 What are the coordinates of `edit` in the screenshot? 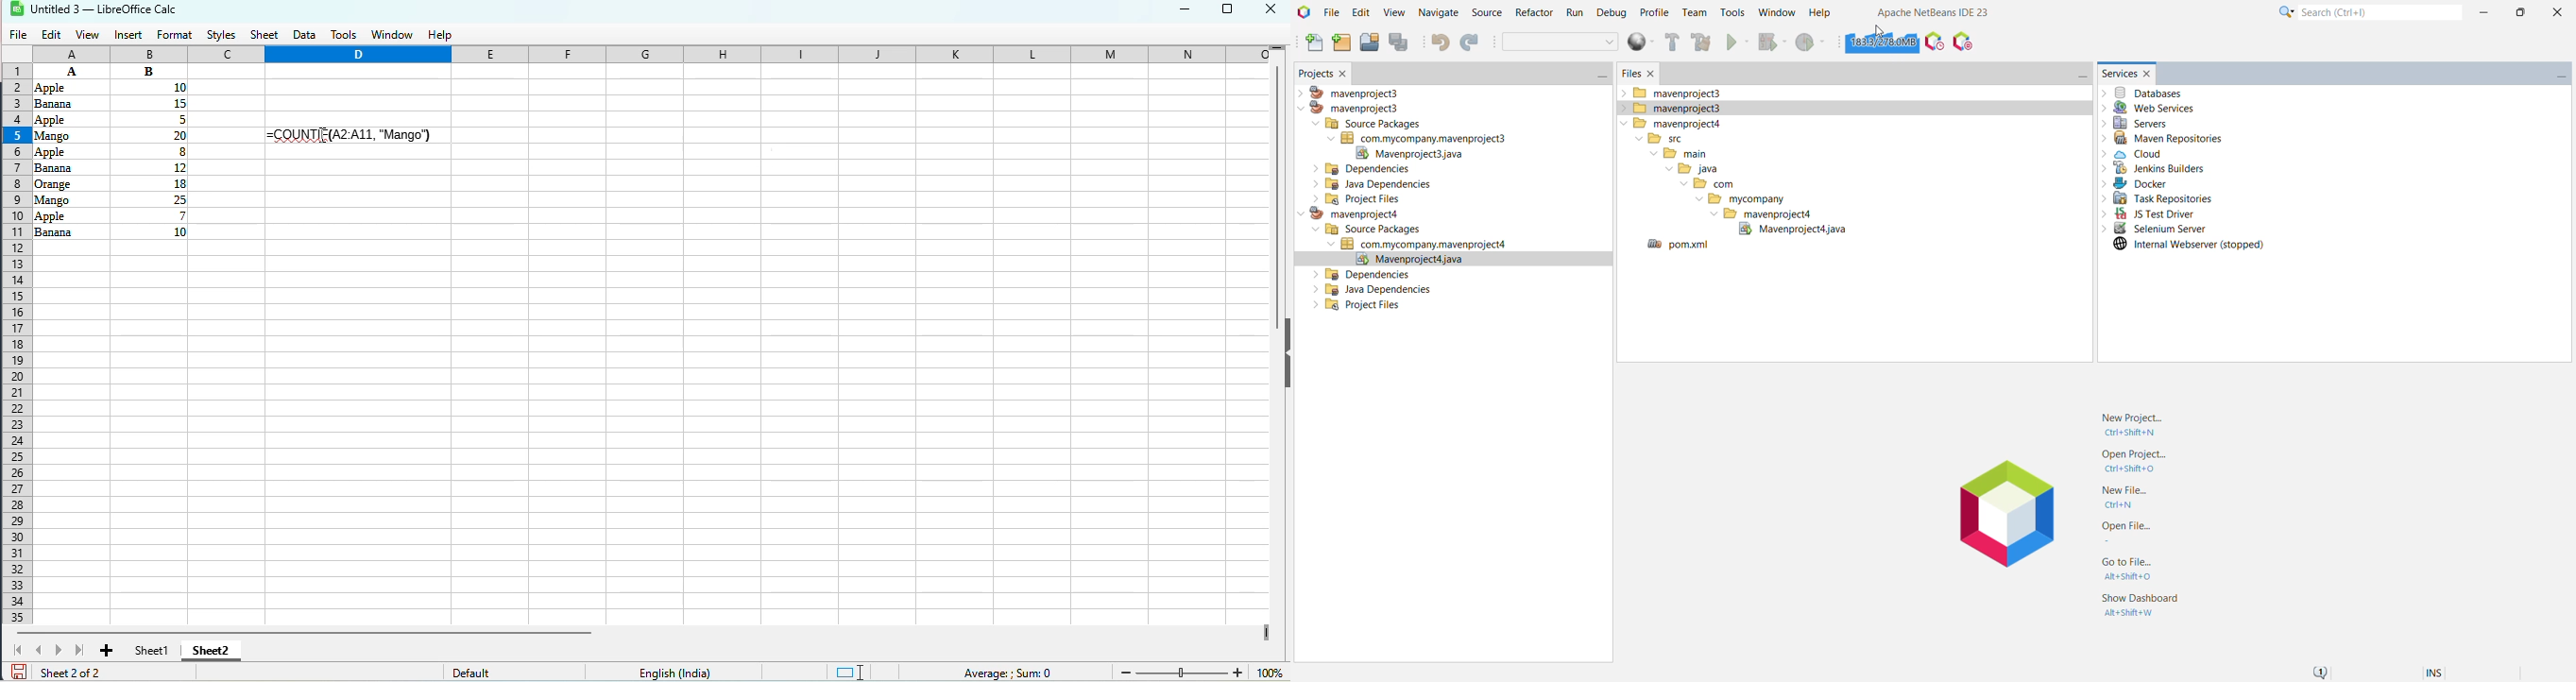 It's located at (52, 35).